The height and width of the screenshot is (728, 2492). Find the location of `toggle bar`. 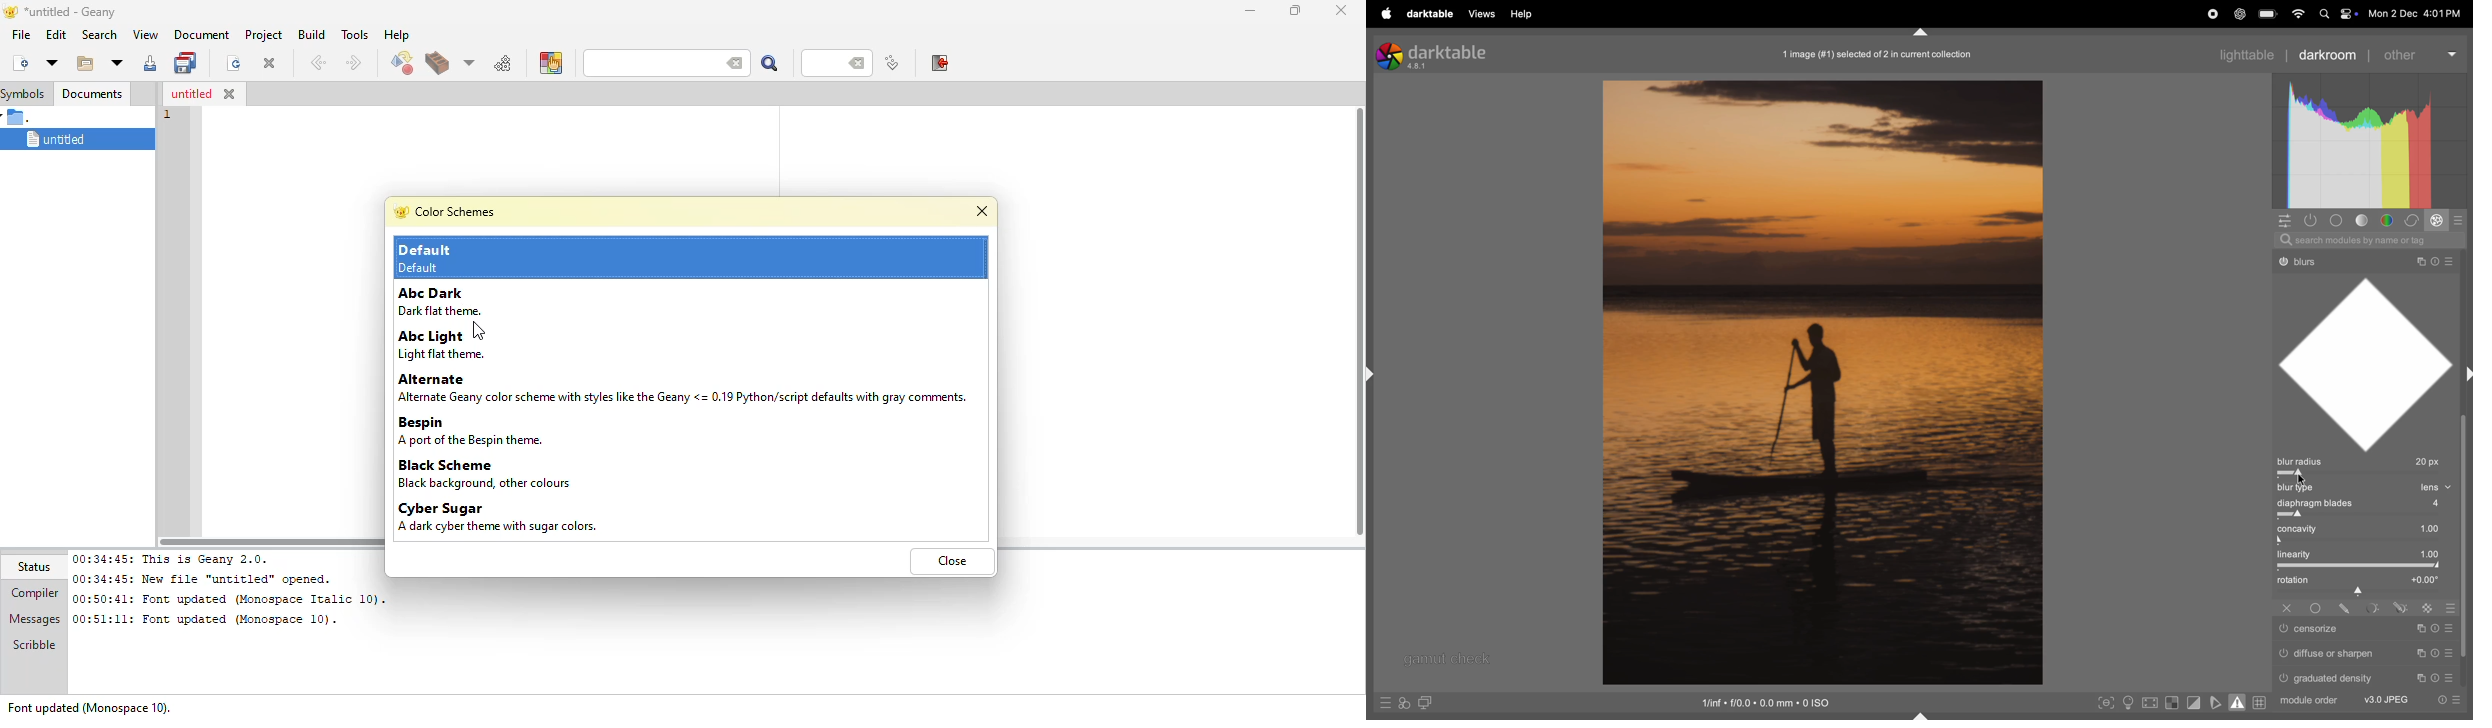

toggle bar is located at coordinates (2367, 515).